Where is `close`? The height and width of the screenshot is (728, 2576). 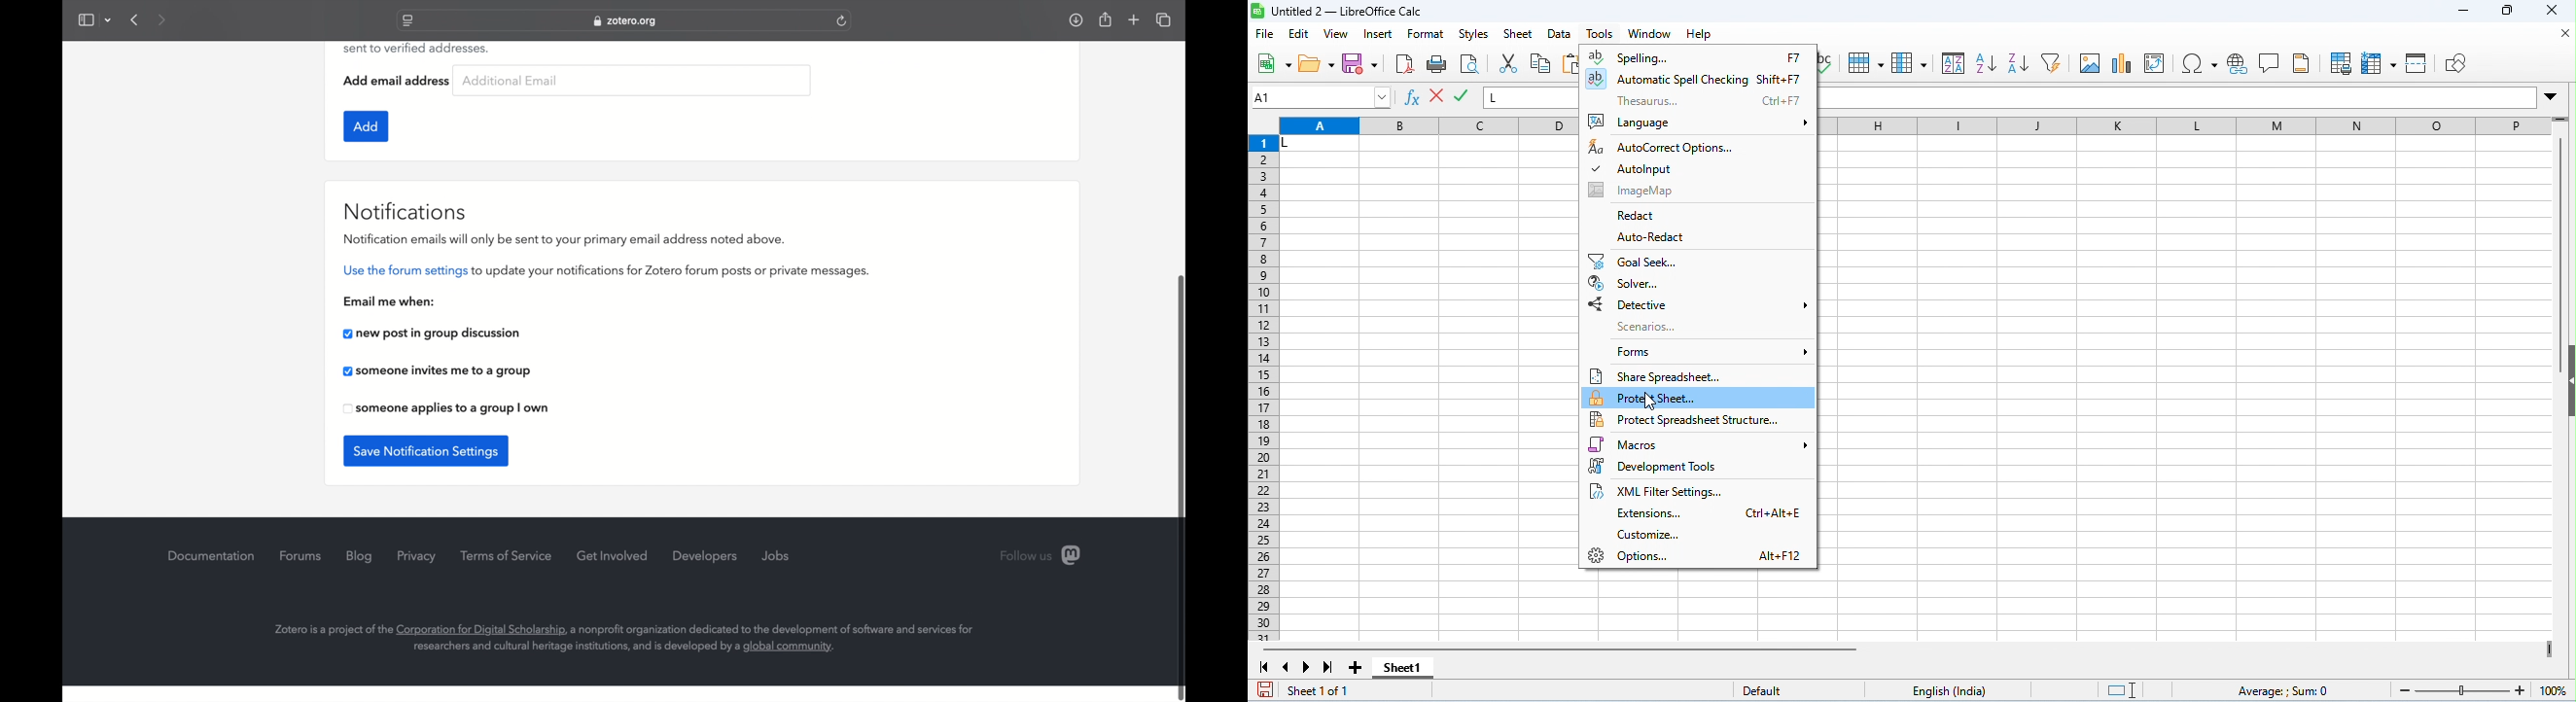 close is located at coordinates (2550, 11).